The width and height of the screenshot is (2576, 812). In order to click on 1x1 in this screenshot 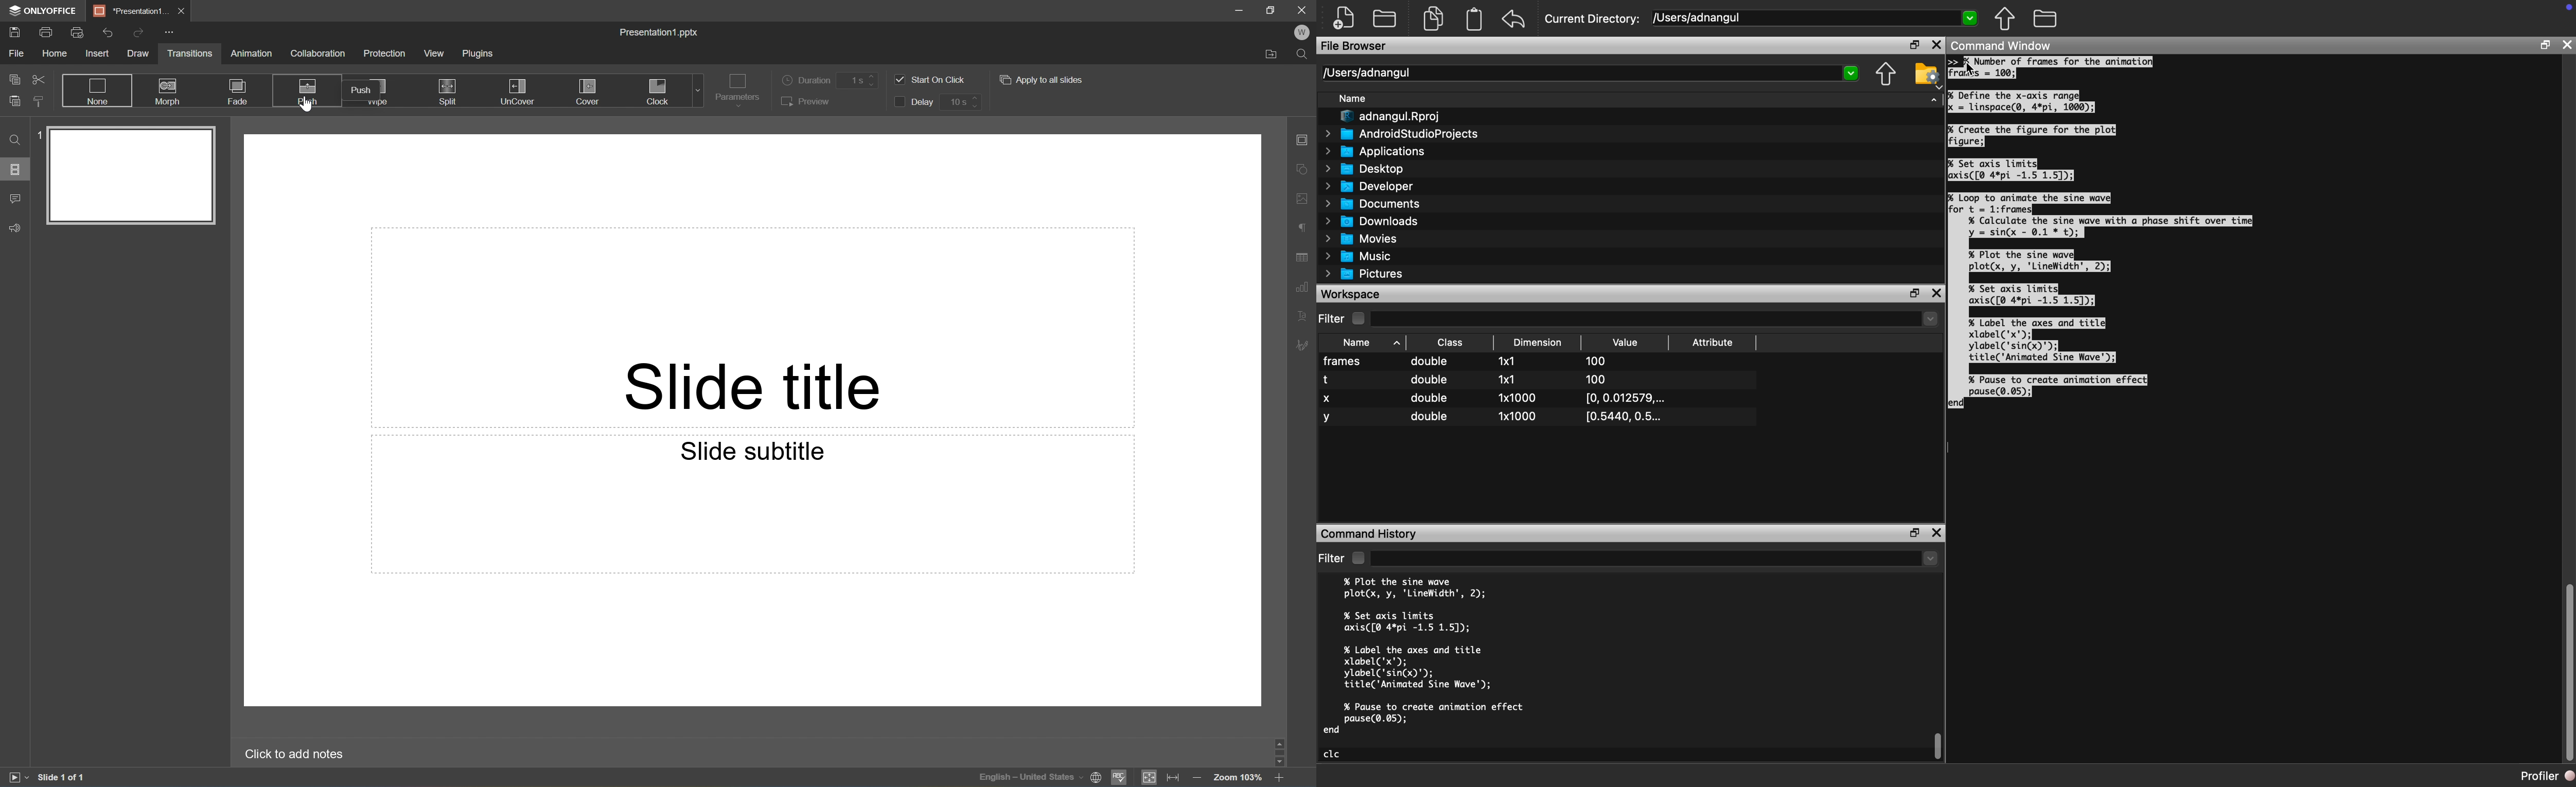, I will do `click(1507, 362)`.